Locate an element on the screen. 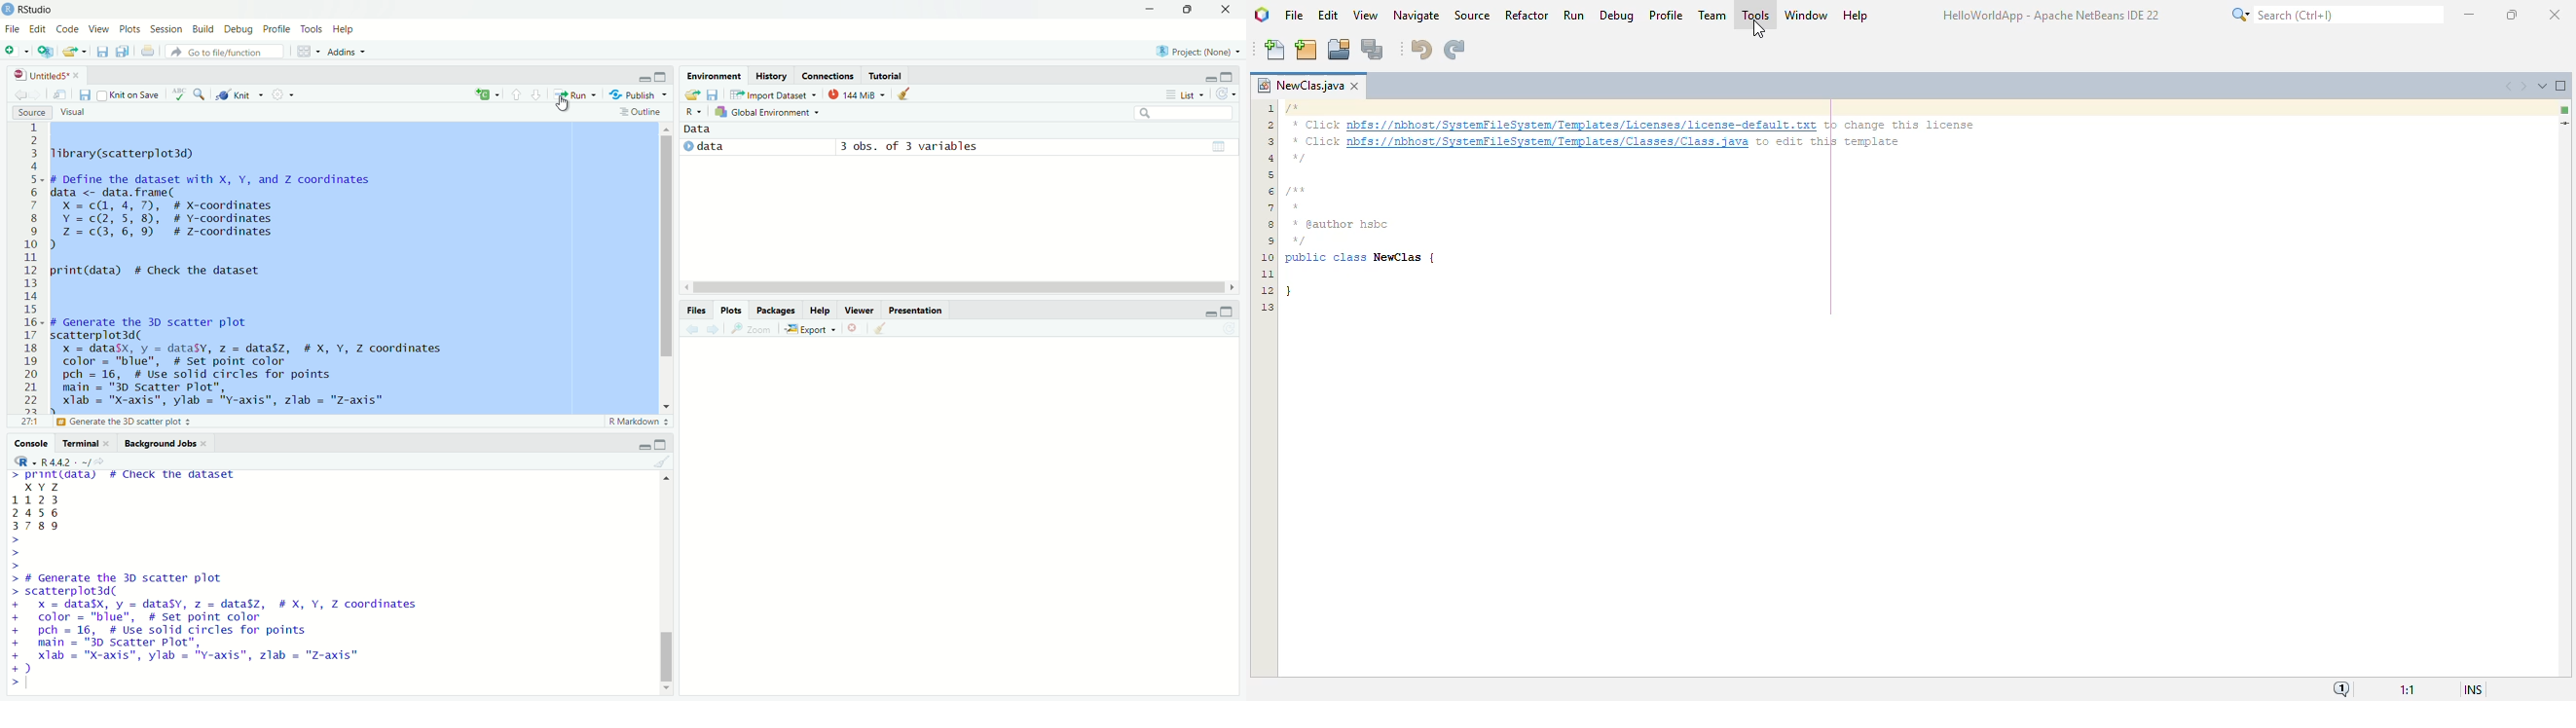 The height and width of the screenshot is (728, 2576). logo is located at coordinates (8, 8).